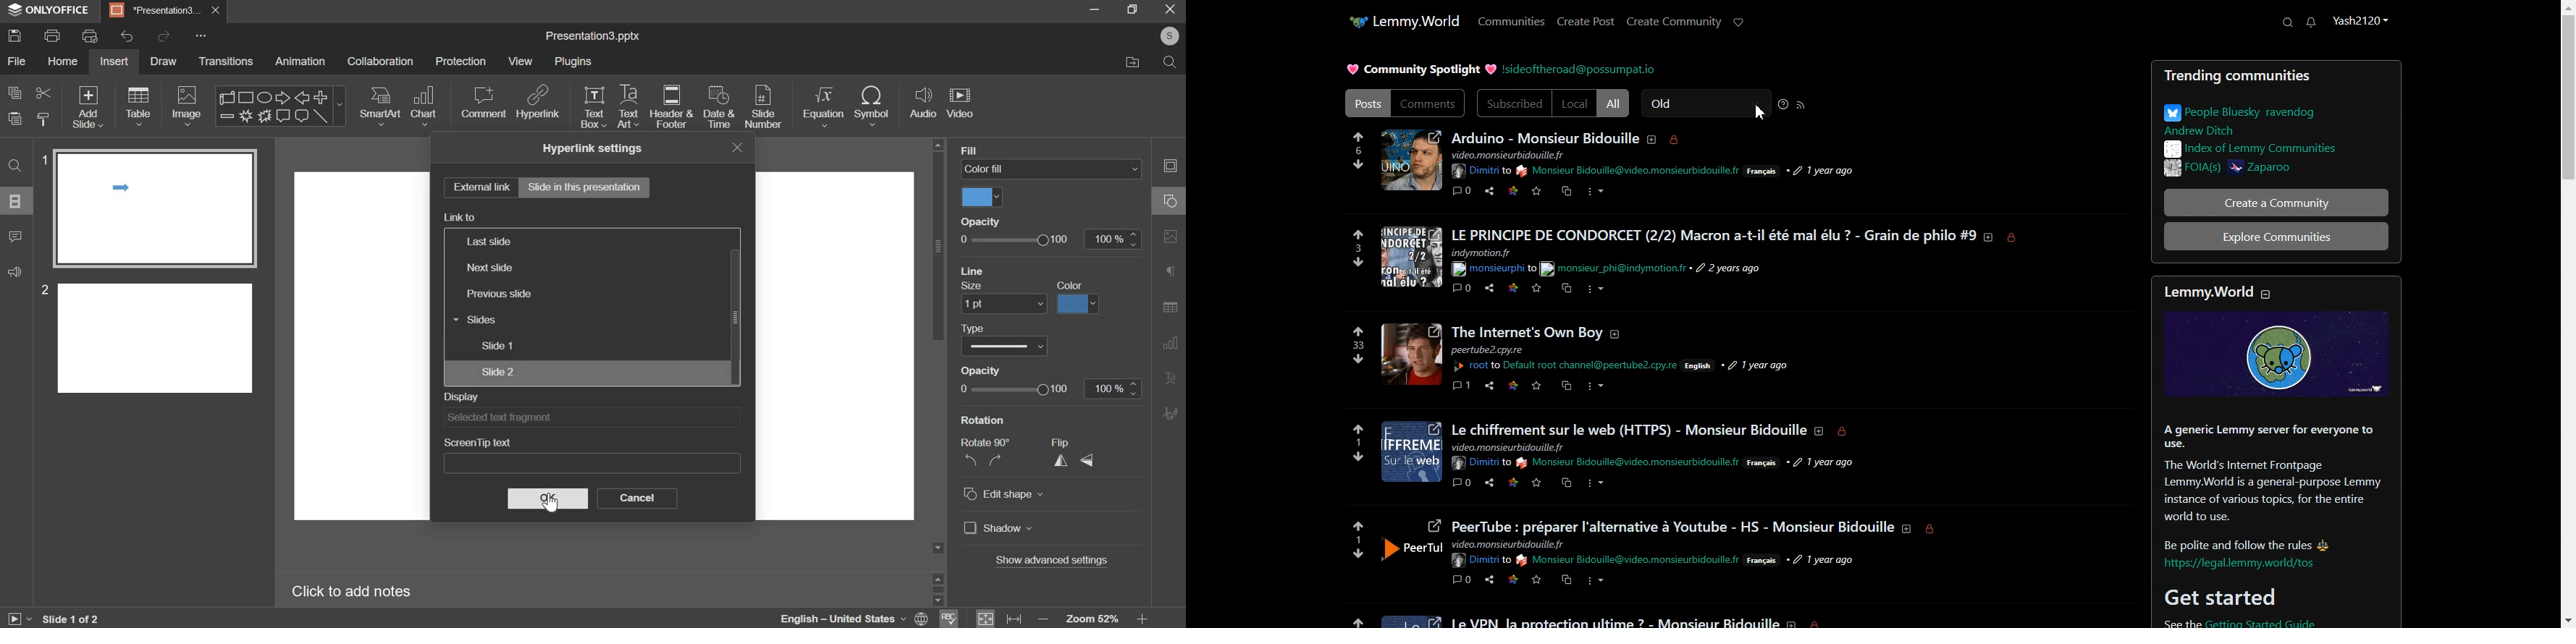  Describe the element at coordinates (594, 464) in the screenshot. I see `ScreenTip Text` at that location.